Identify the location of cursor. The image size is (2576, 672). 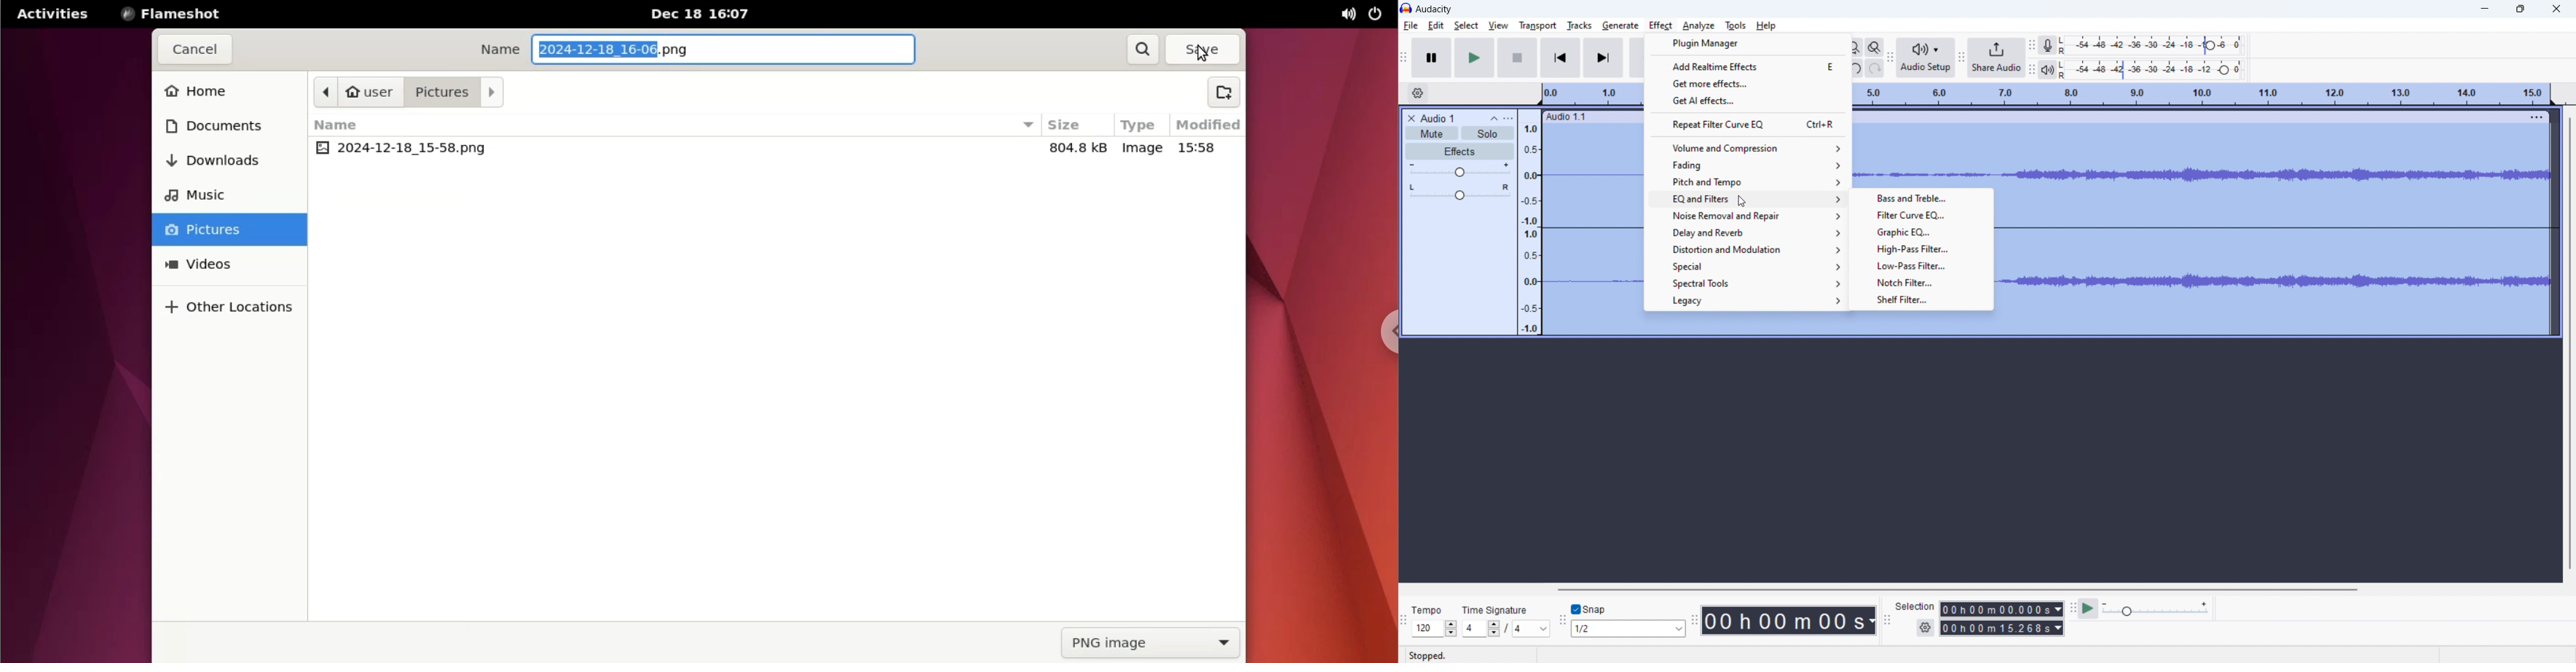
(1739, 199).